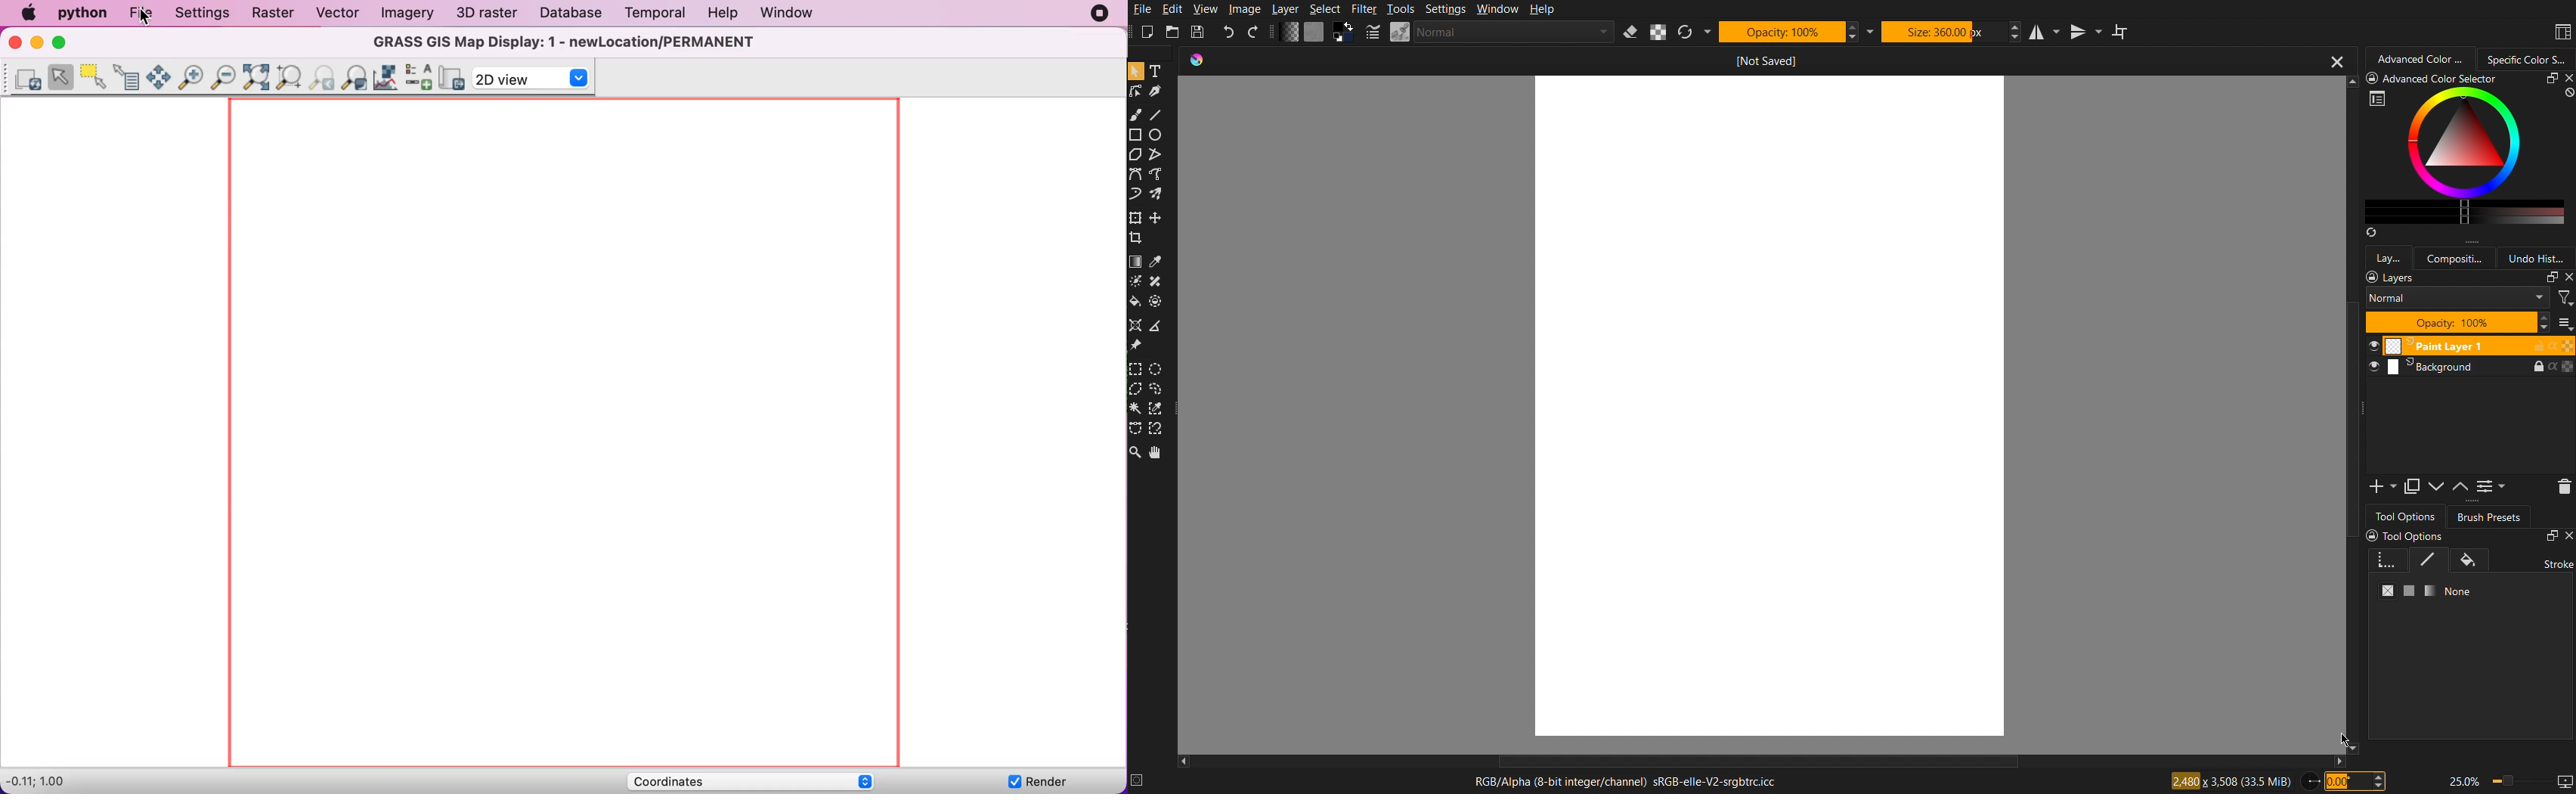 This screenshot has width=2576, height=812. I want to click on close, so click(2565, 278).